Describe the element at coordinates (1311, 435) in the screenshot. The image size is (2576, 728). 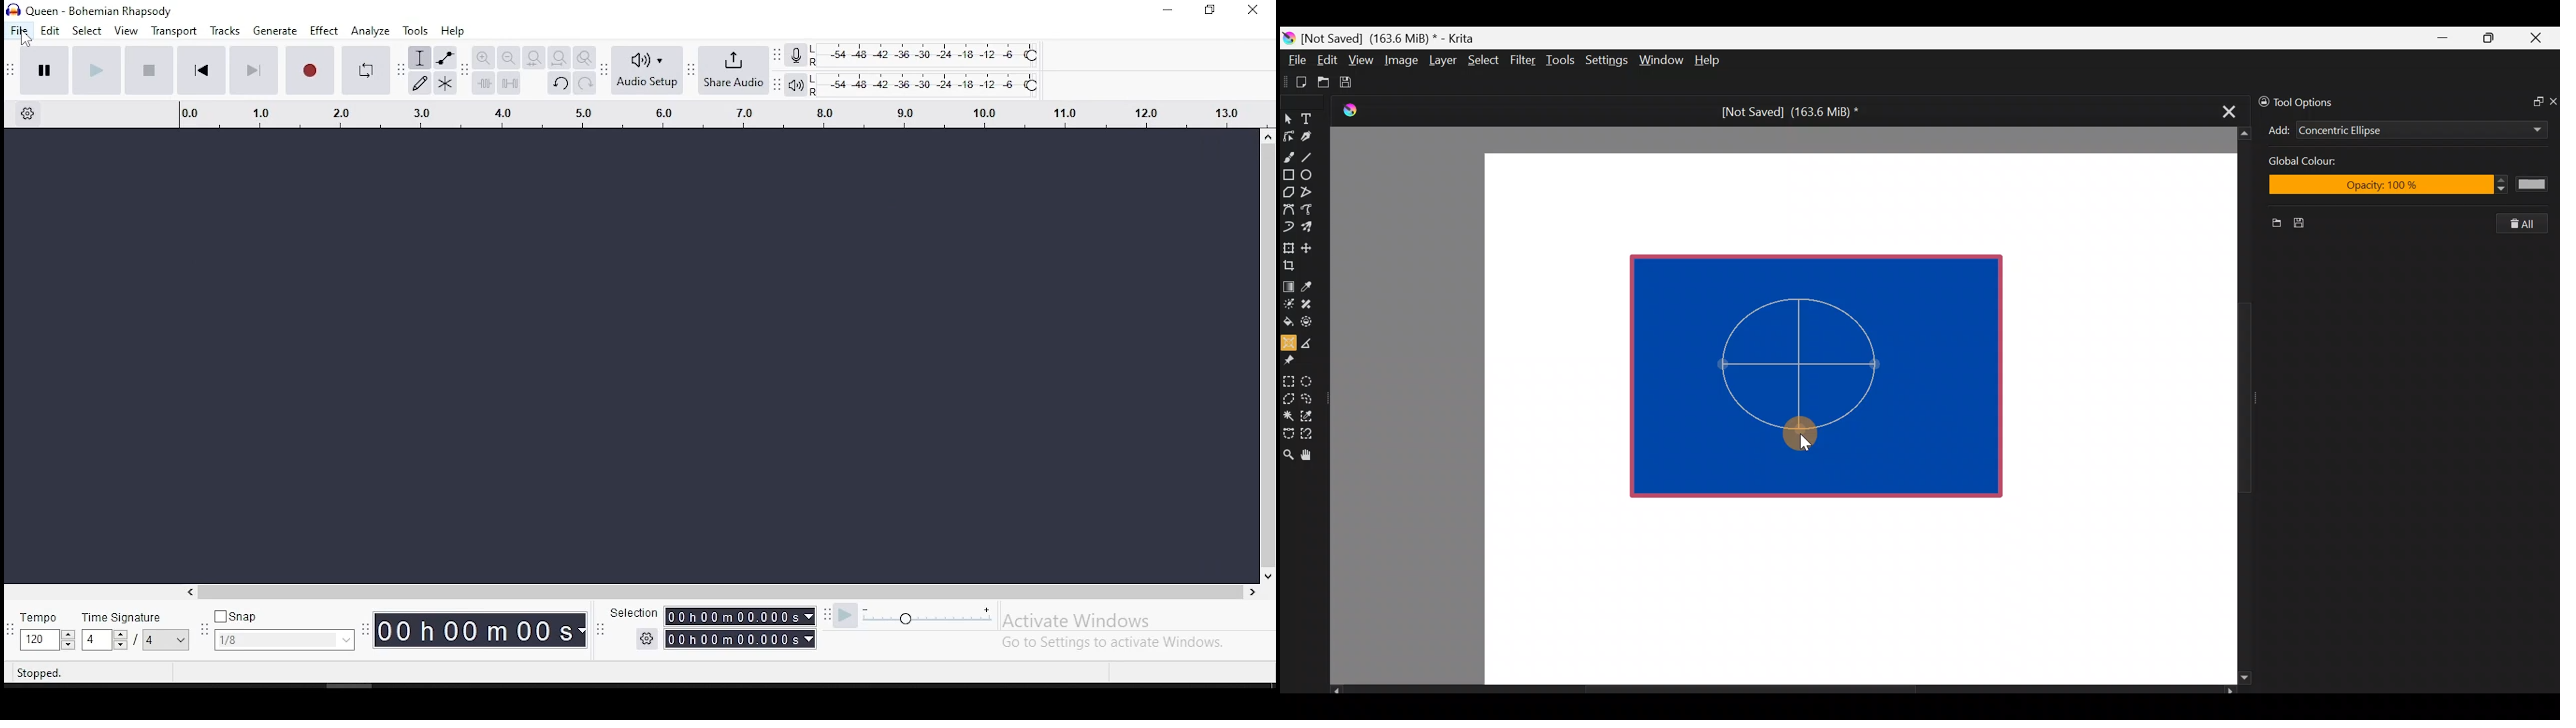
I see `Magnetic curve selection tool` at that location.